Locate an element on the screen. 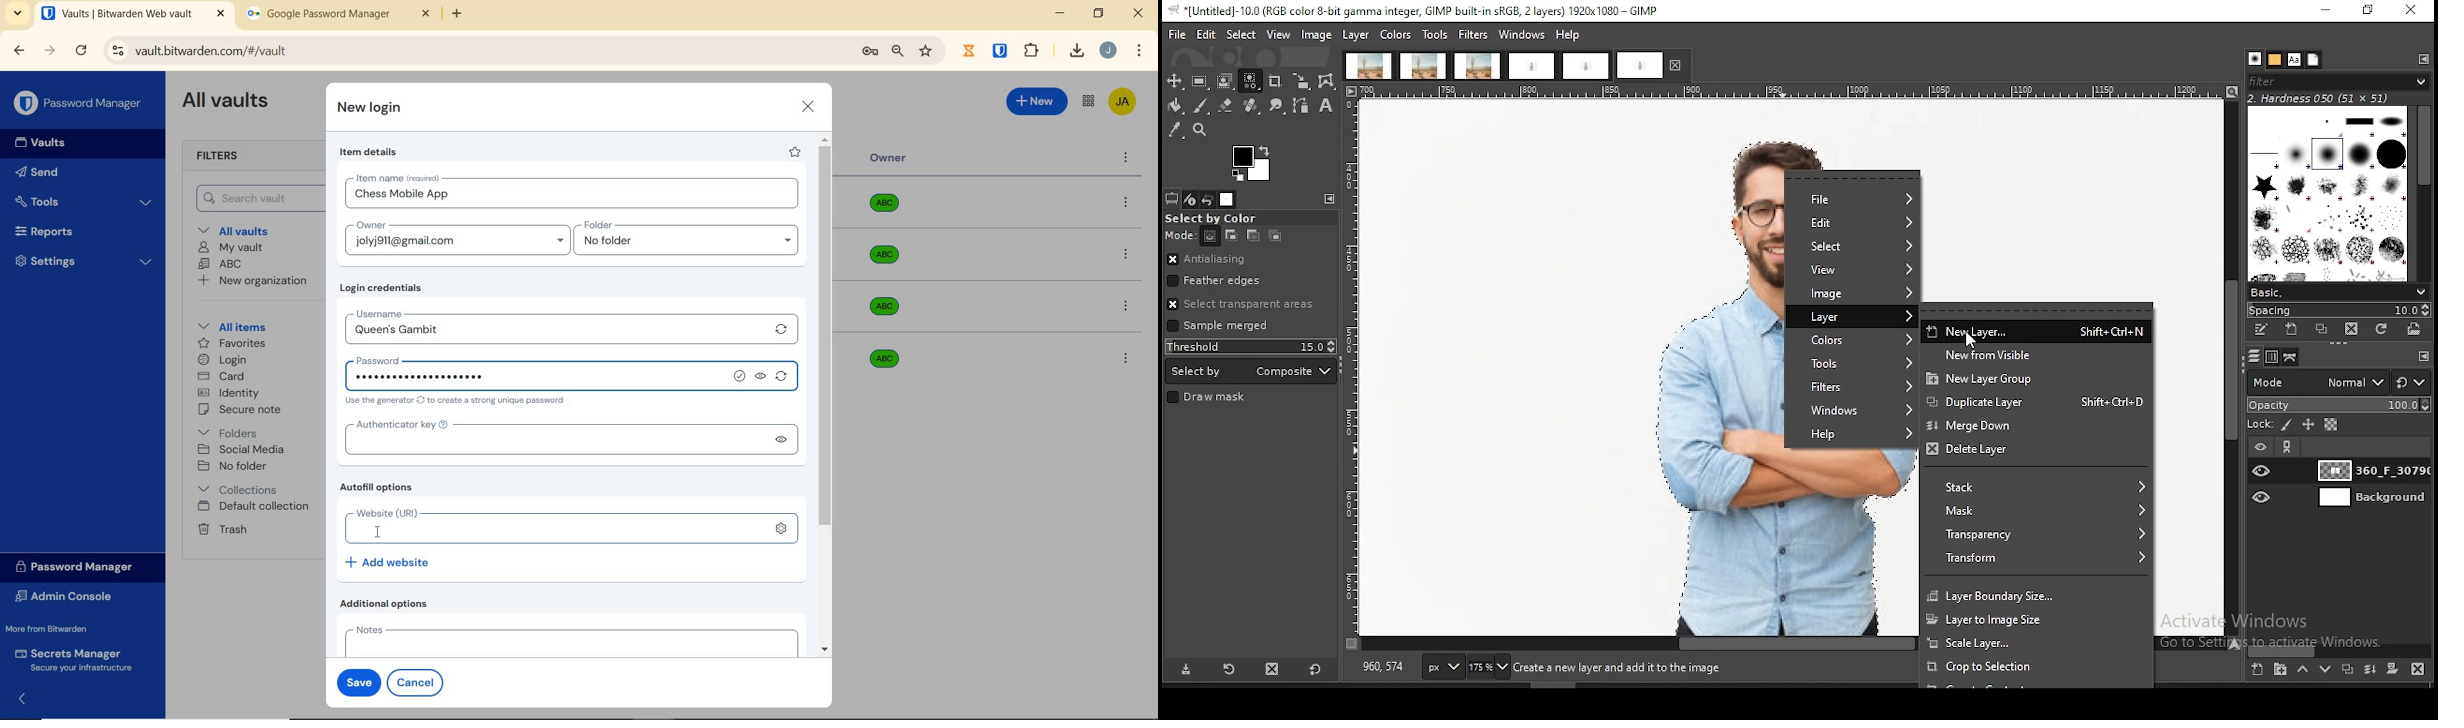 This screenshot has width=2464, height=728. download is located at coordinates (1077, 50).